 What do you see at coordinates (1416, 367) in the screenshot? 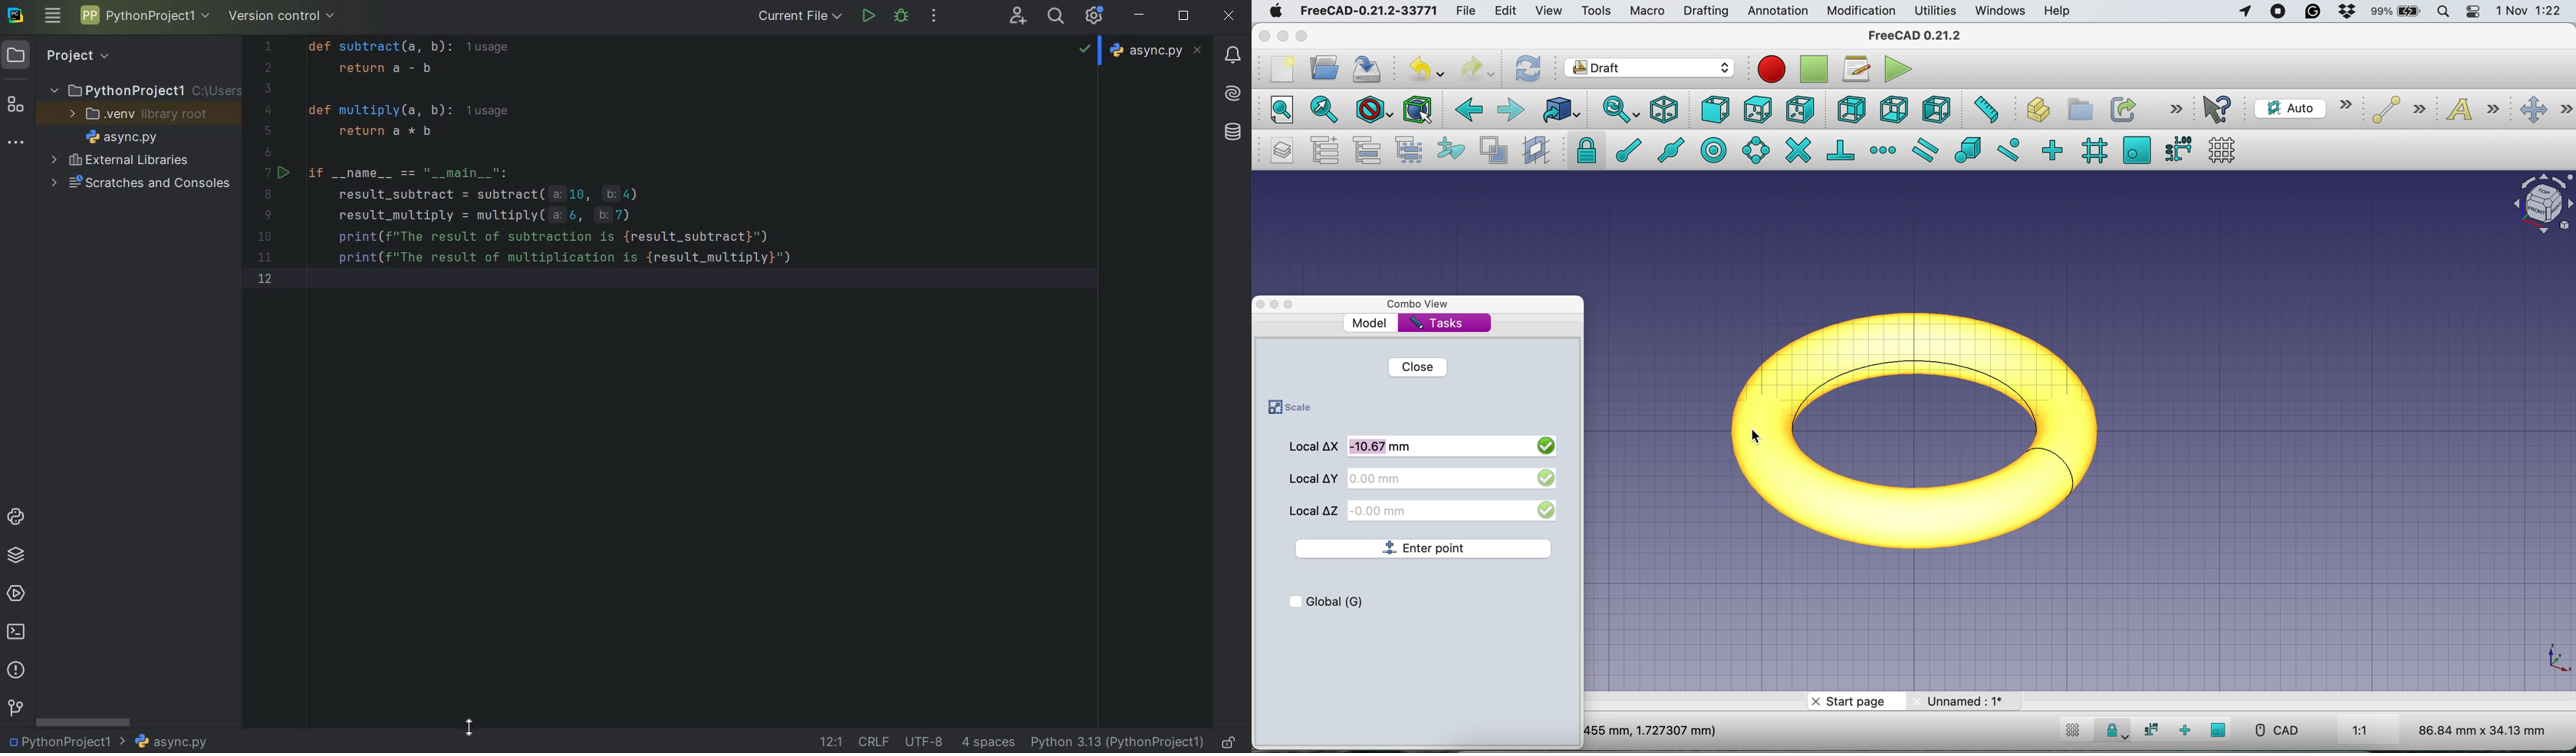
I see `close` at bounding box center [1416, 367].